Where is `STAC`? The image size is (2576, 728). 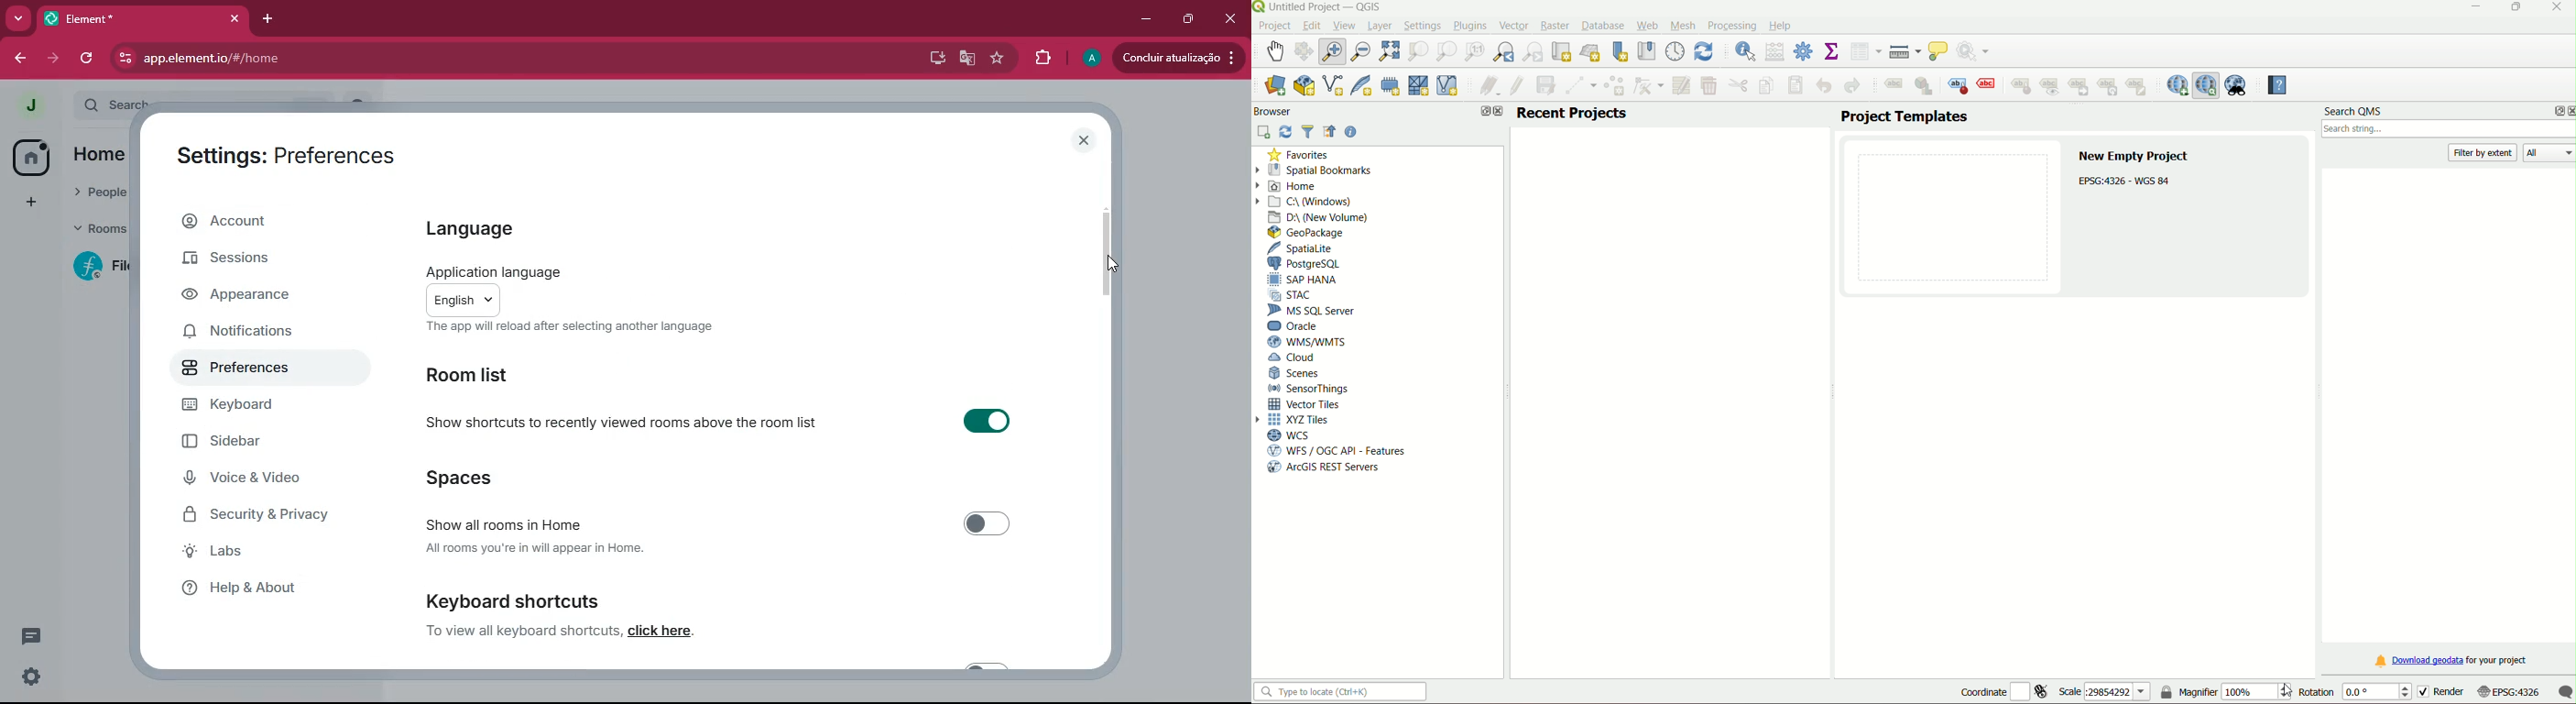 STAC is located at coordinates (1295, 296).